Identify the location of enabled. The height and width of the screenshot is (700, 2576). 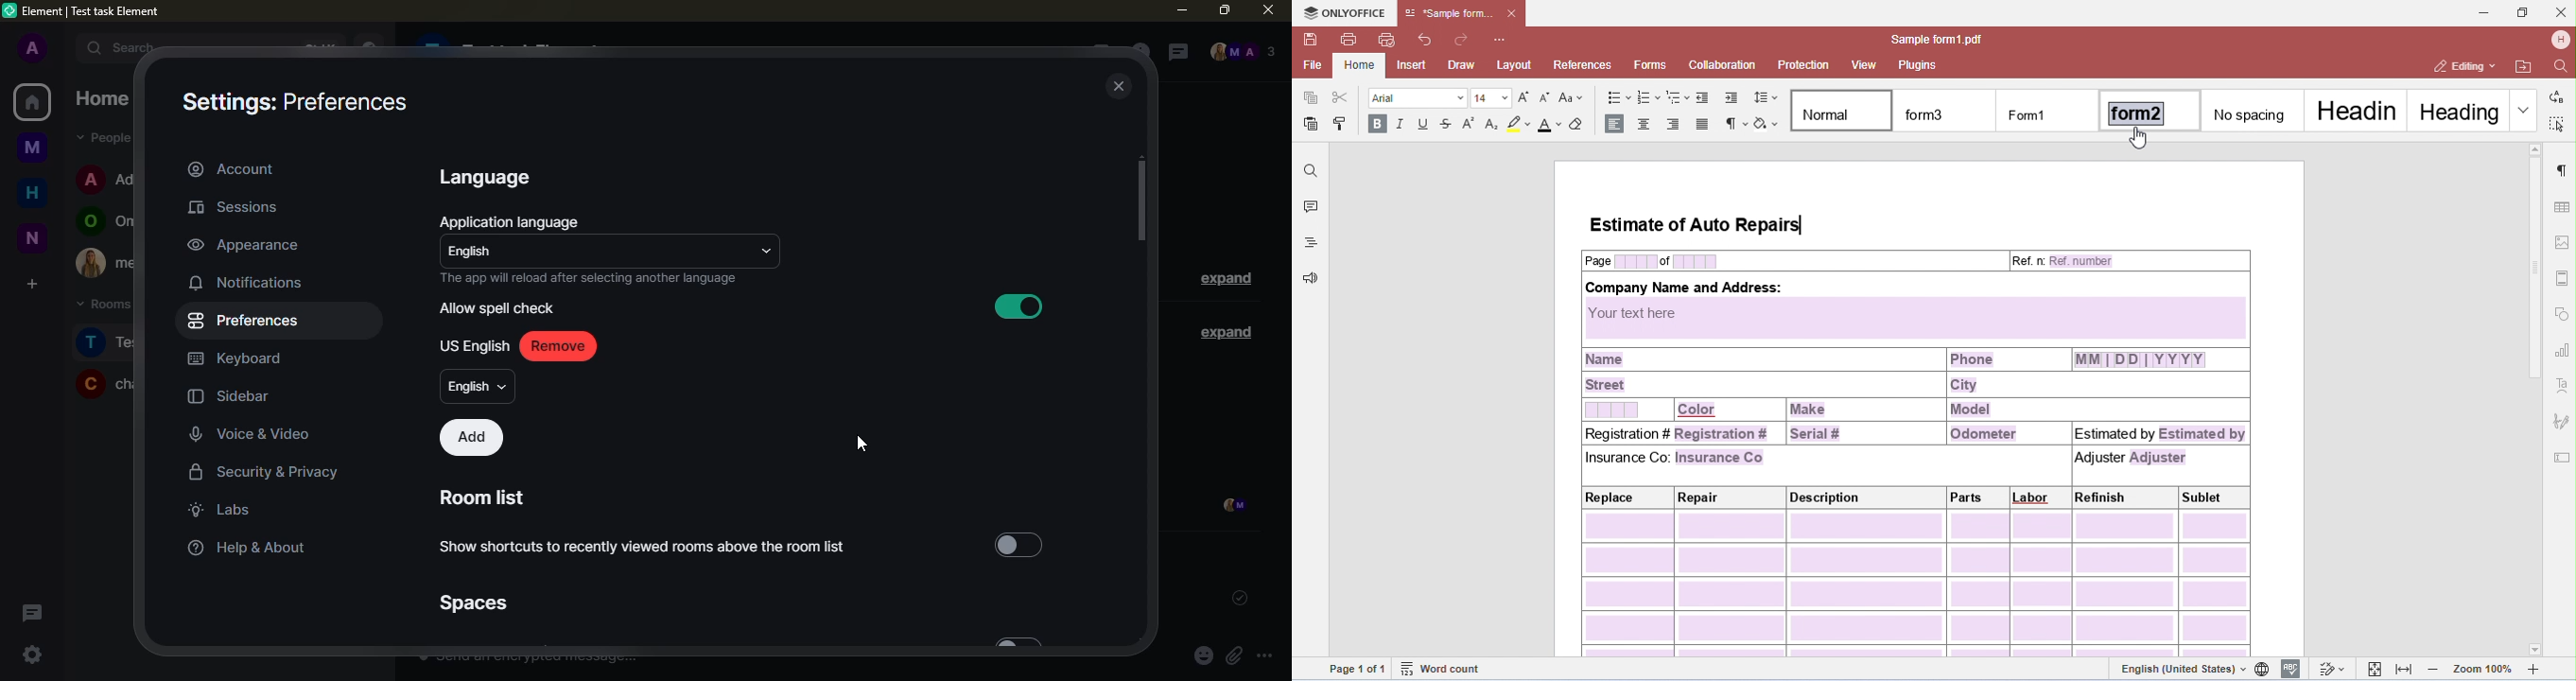
(1020, 306).